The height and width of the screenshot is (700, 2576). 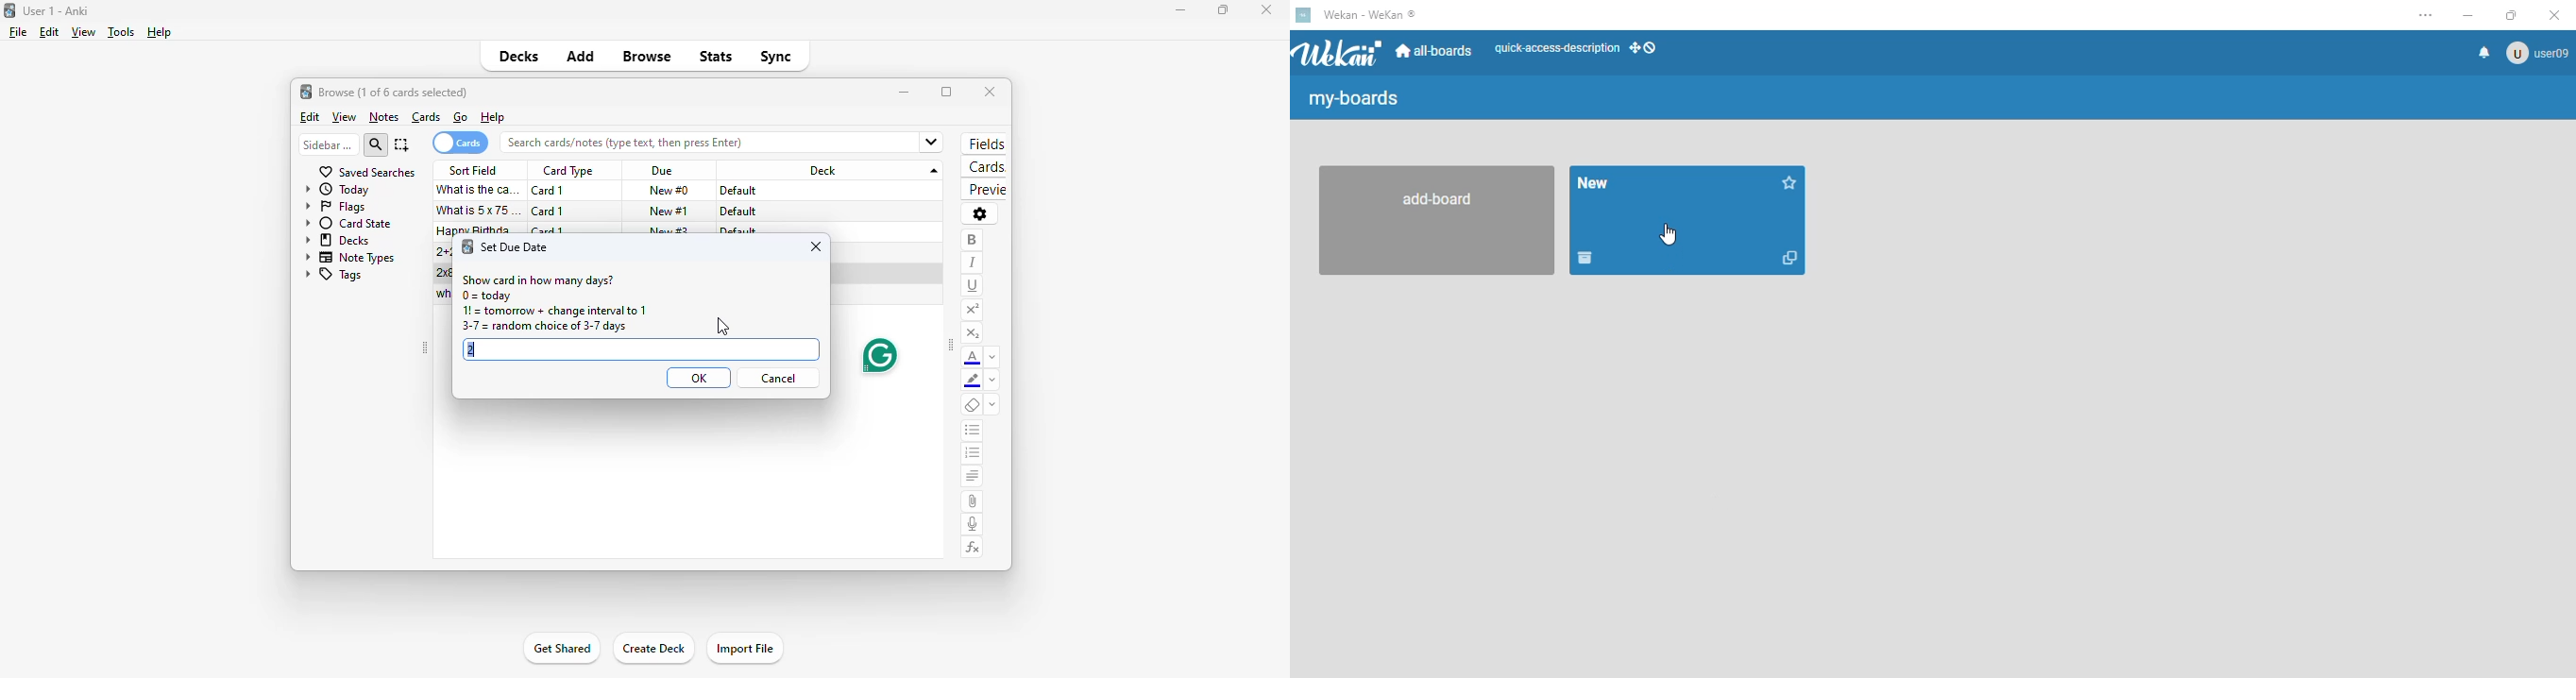 I want to click on what is the capital of France?, so click(x=478, y=190).